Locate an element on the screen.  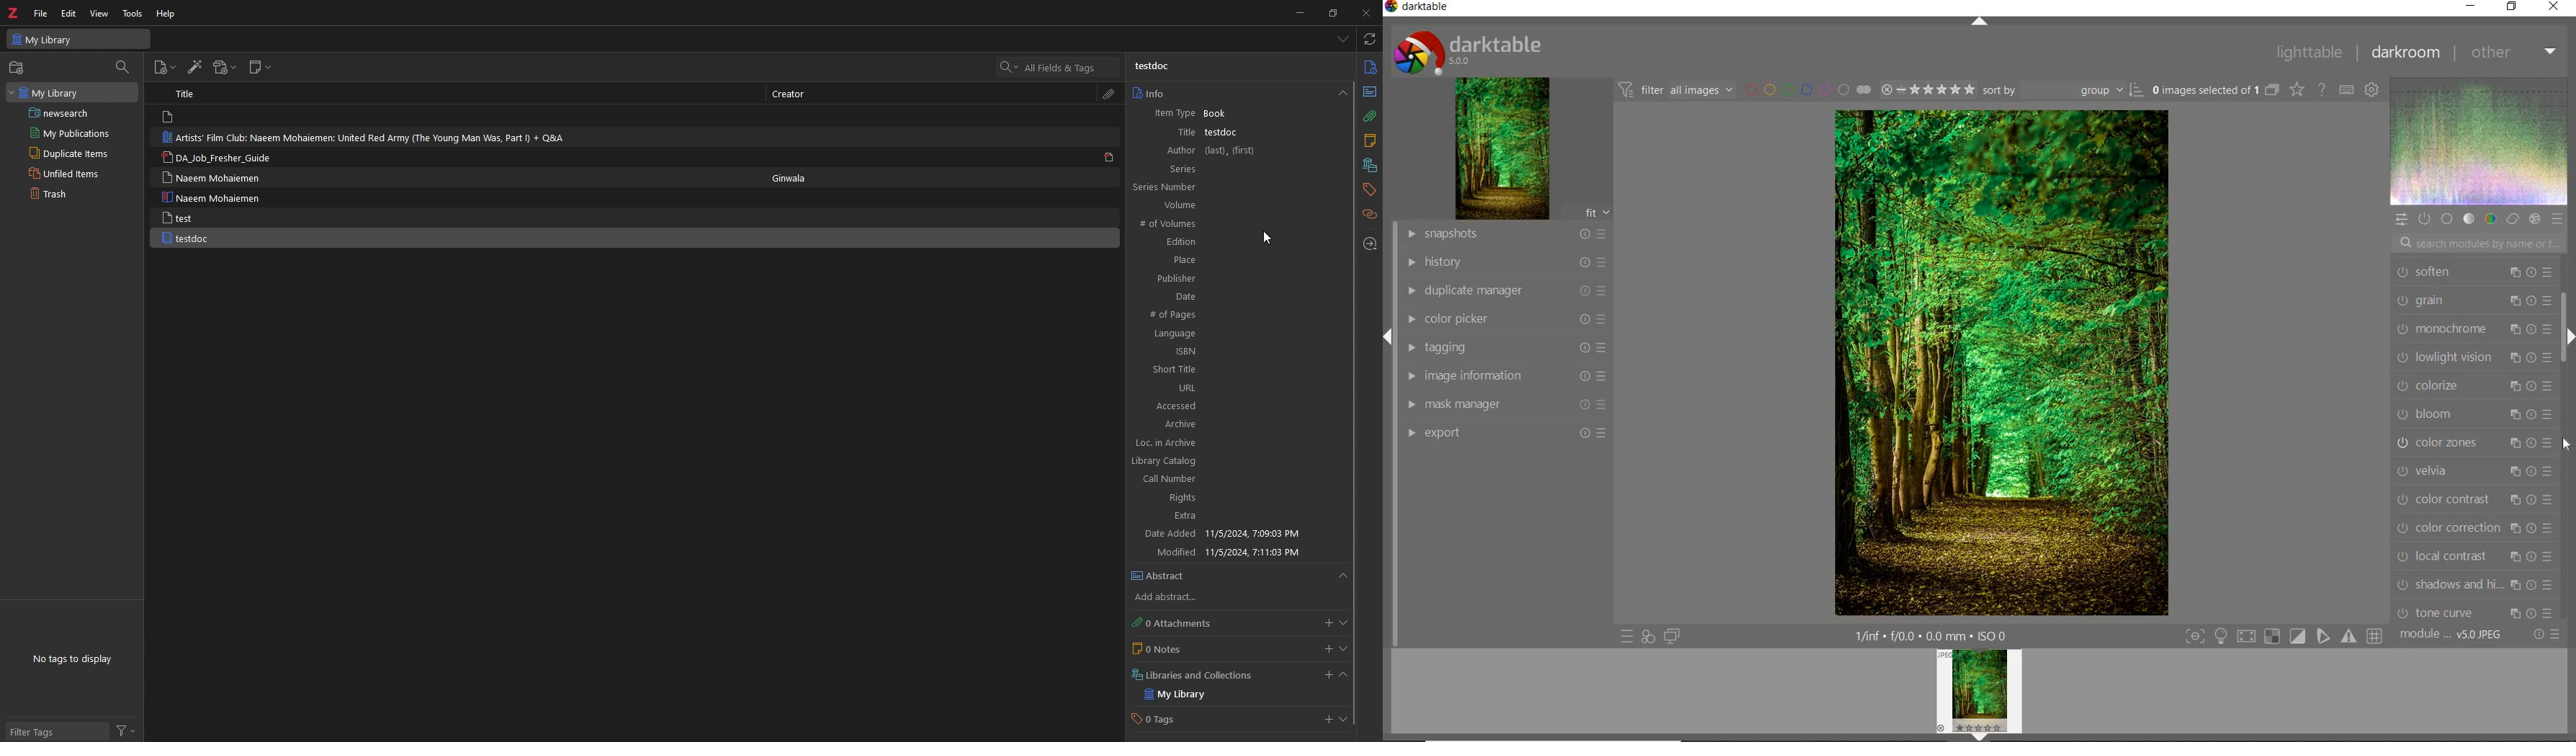
edit is located at coordinates (68, 13).